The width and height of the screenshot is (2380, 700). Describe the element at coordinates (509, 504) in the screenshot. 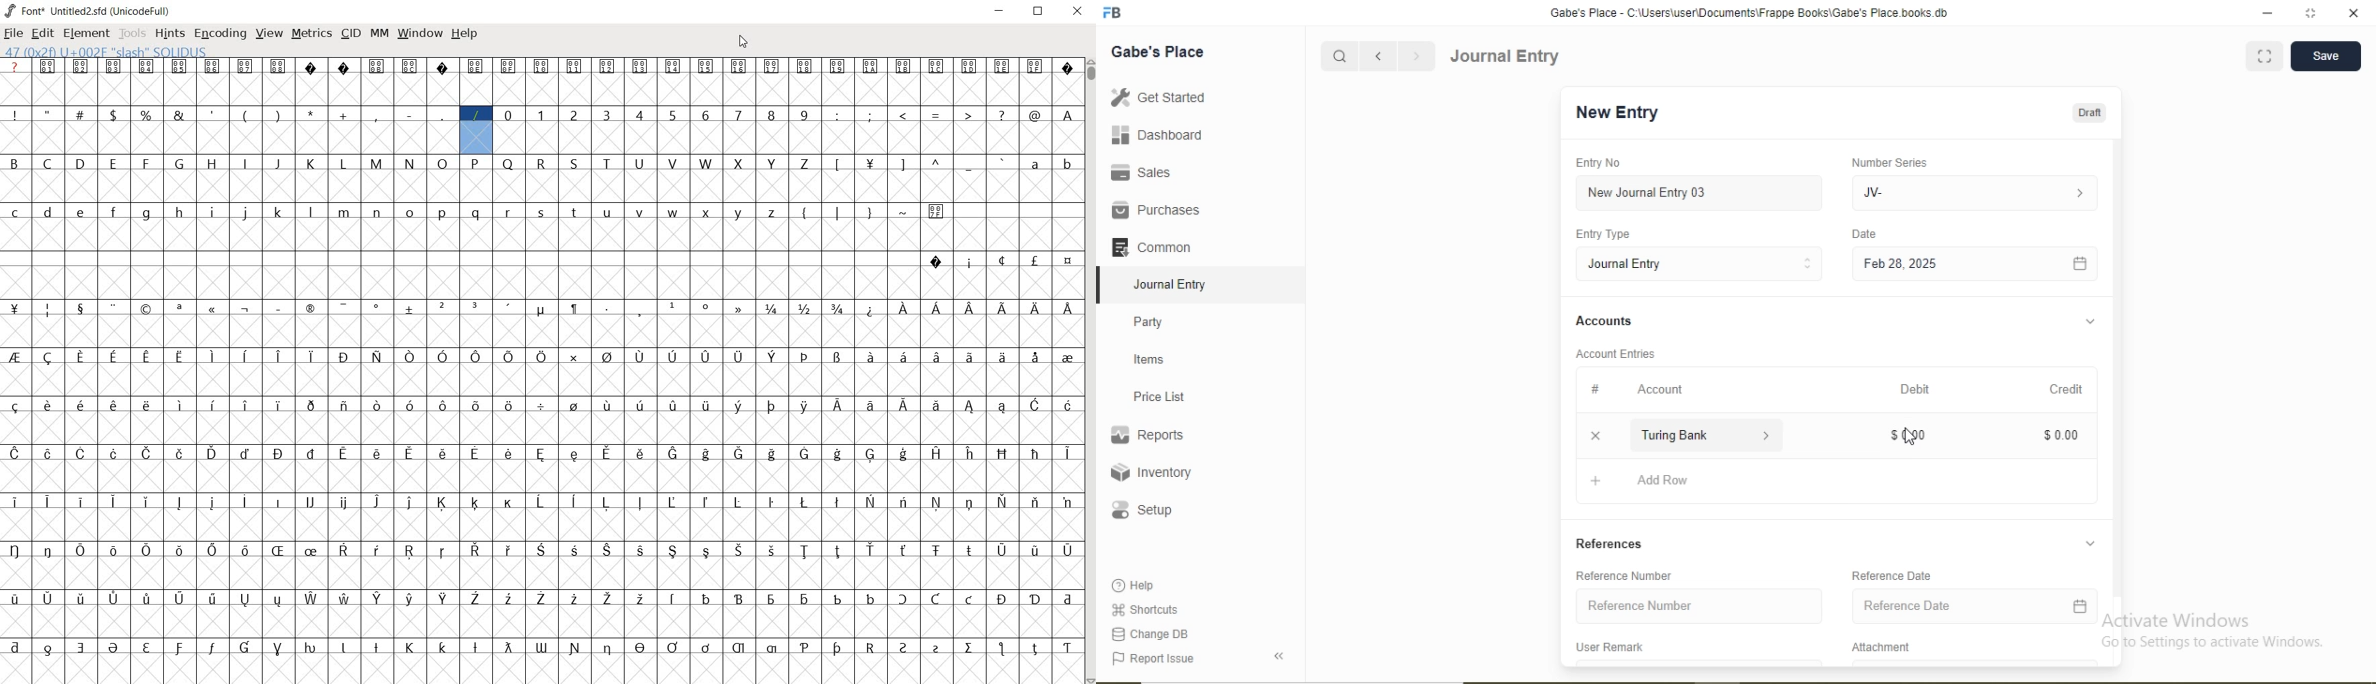

I see `glyph` at that location.